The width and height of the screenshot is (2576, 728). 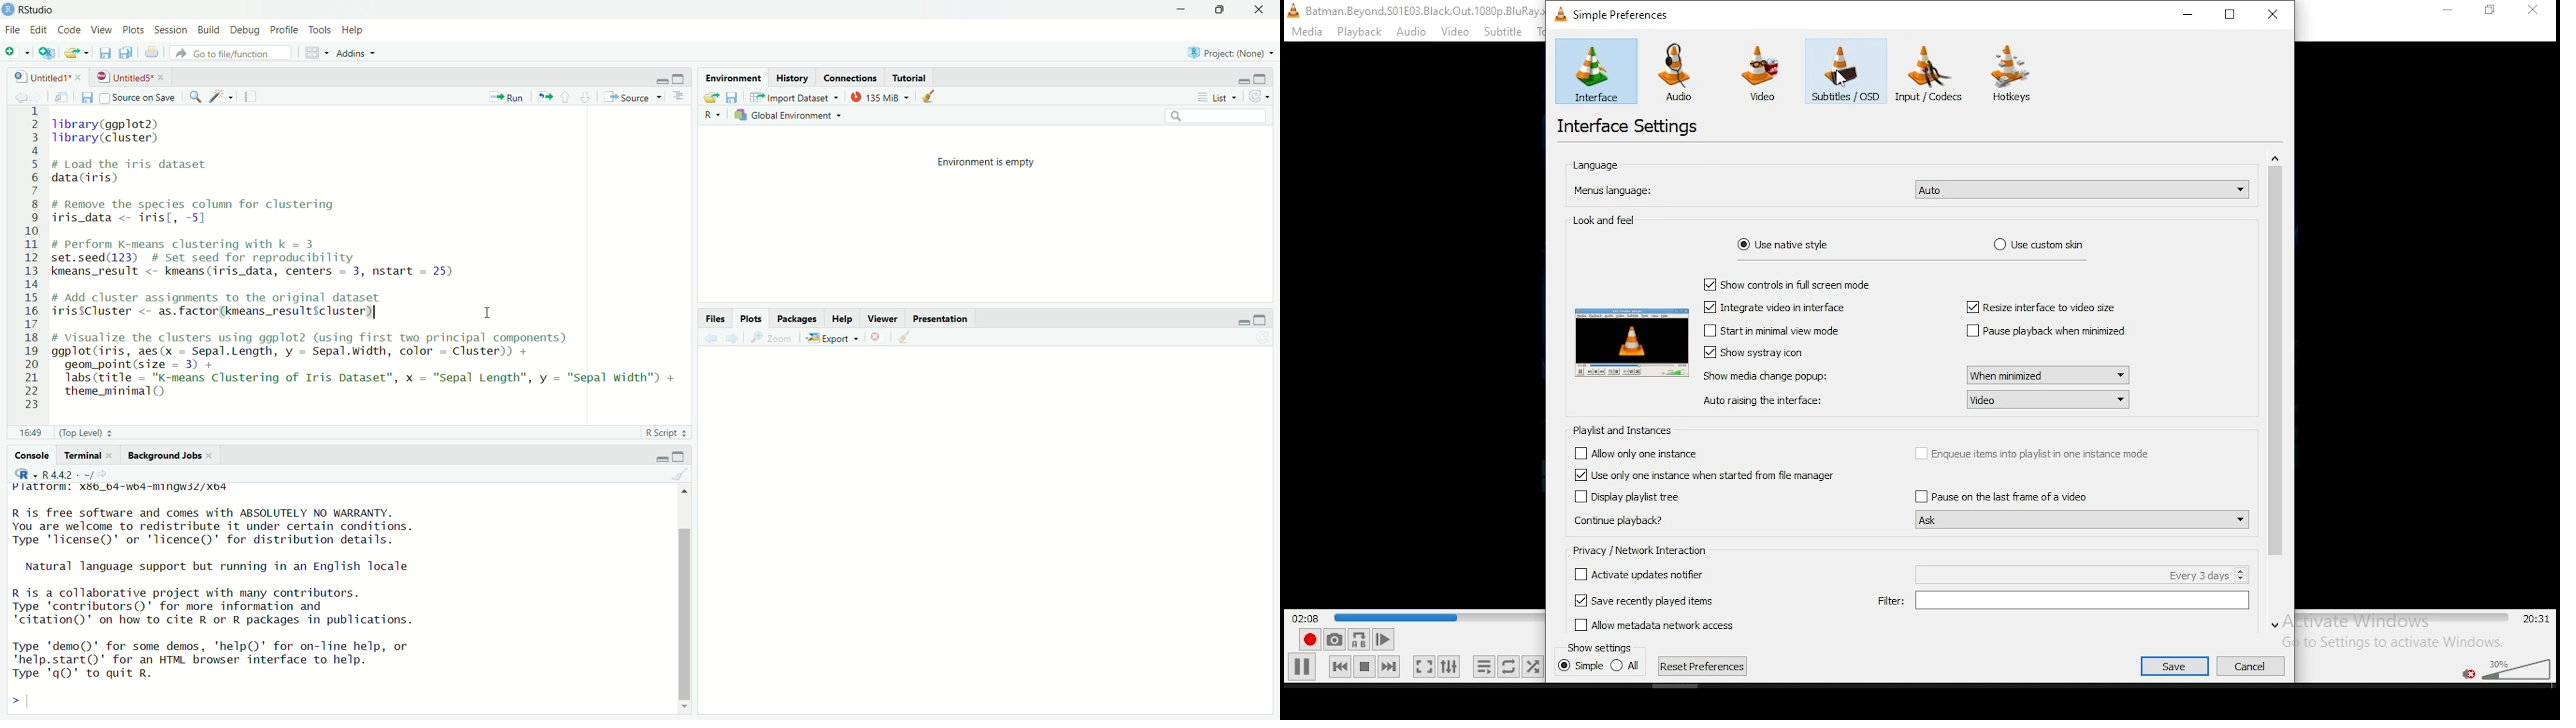 What do you see at coordinates (11, 703) in the screenshot?
I see `prompt cursor` at bounding box center [11, 703].